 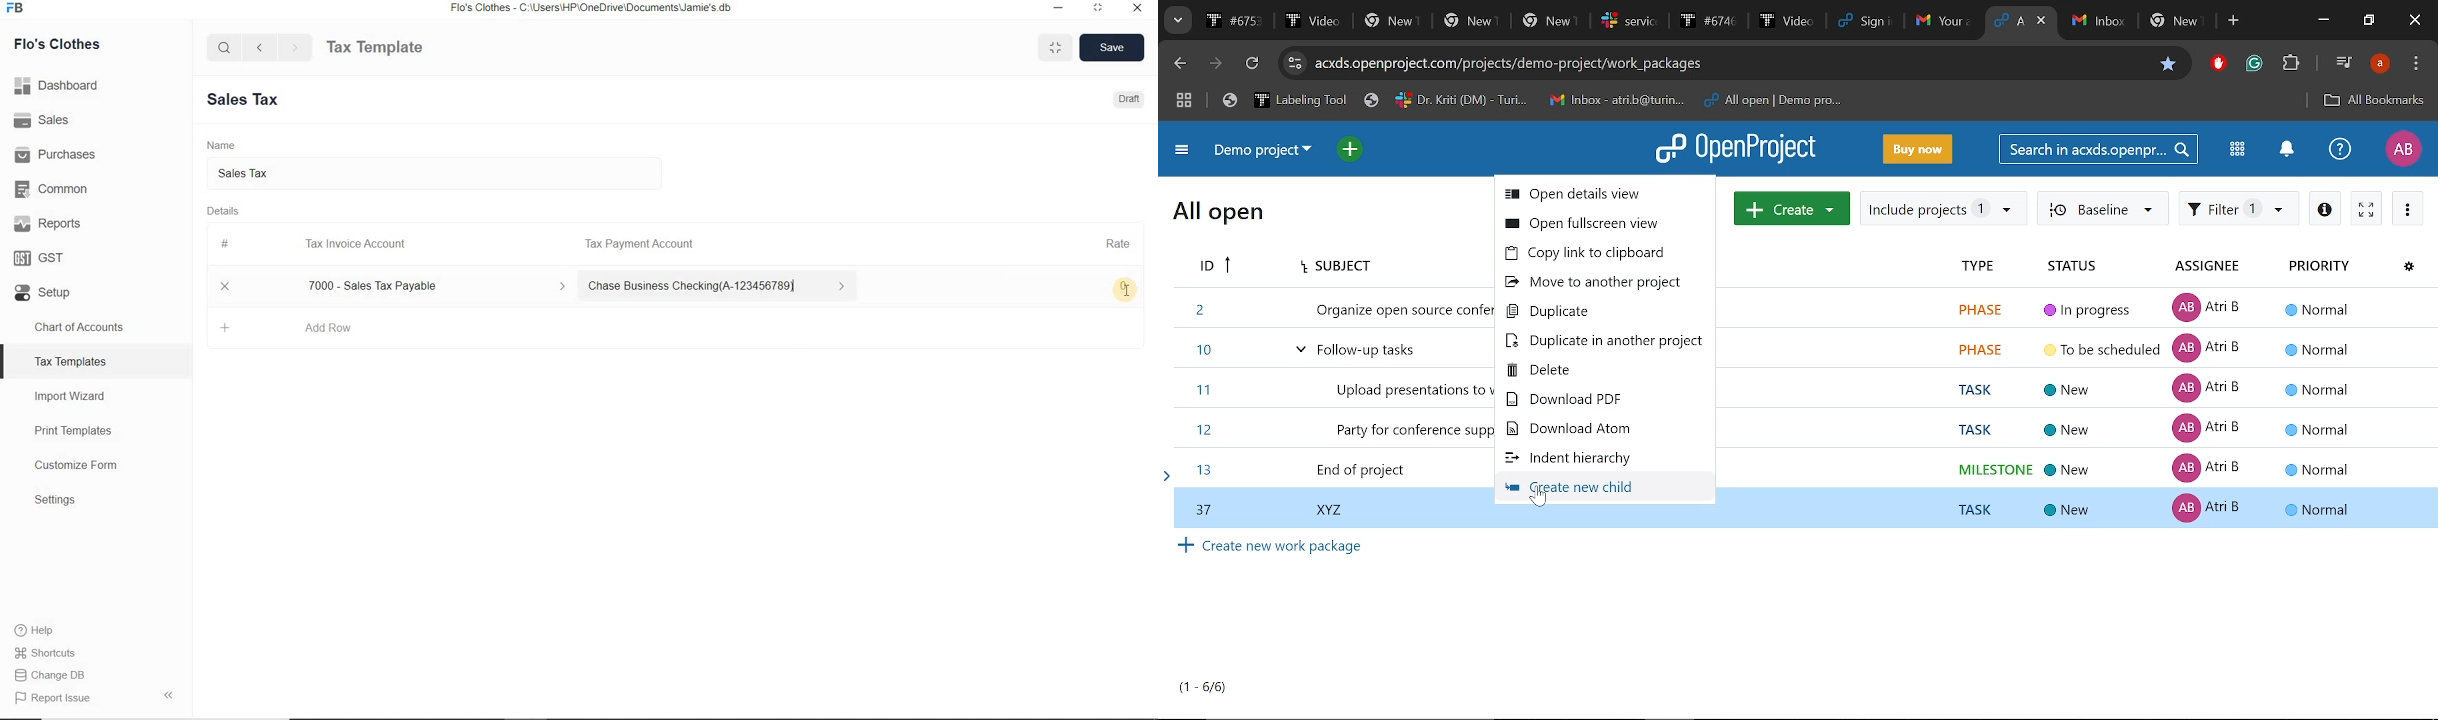 What do you see at coordinates (2285, 151) in the screenshot?
I see `Notification` at bounding box center [2285, 151].